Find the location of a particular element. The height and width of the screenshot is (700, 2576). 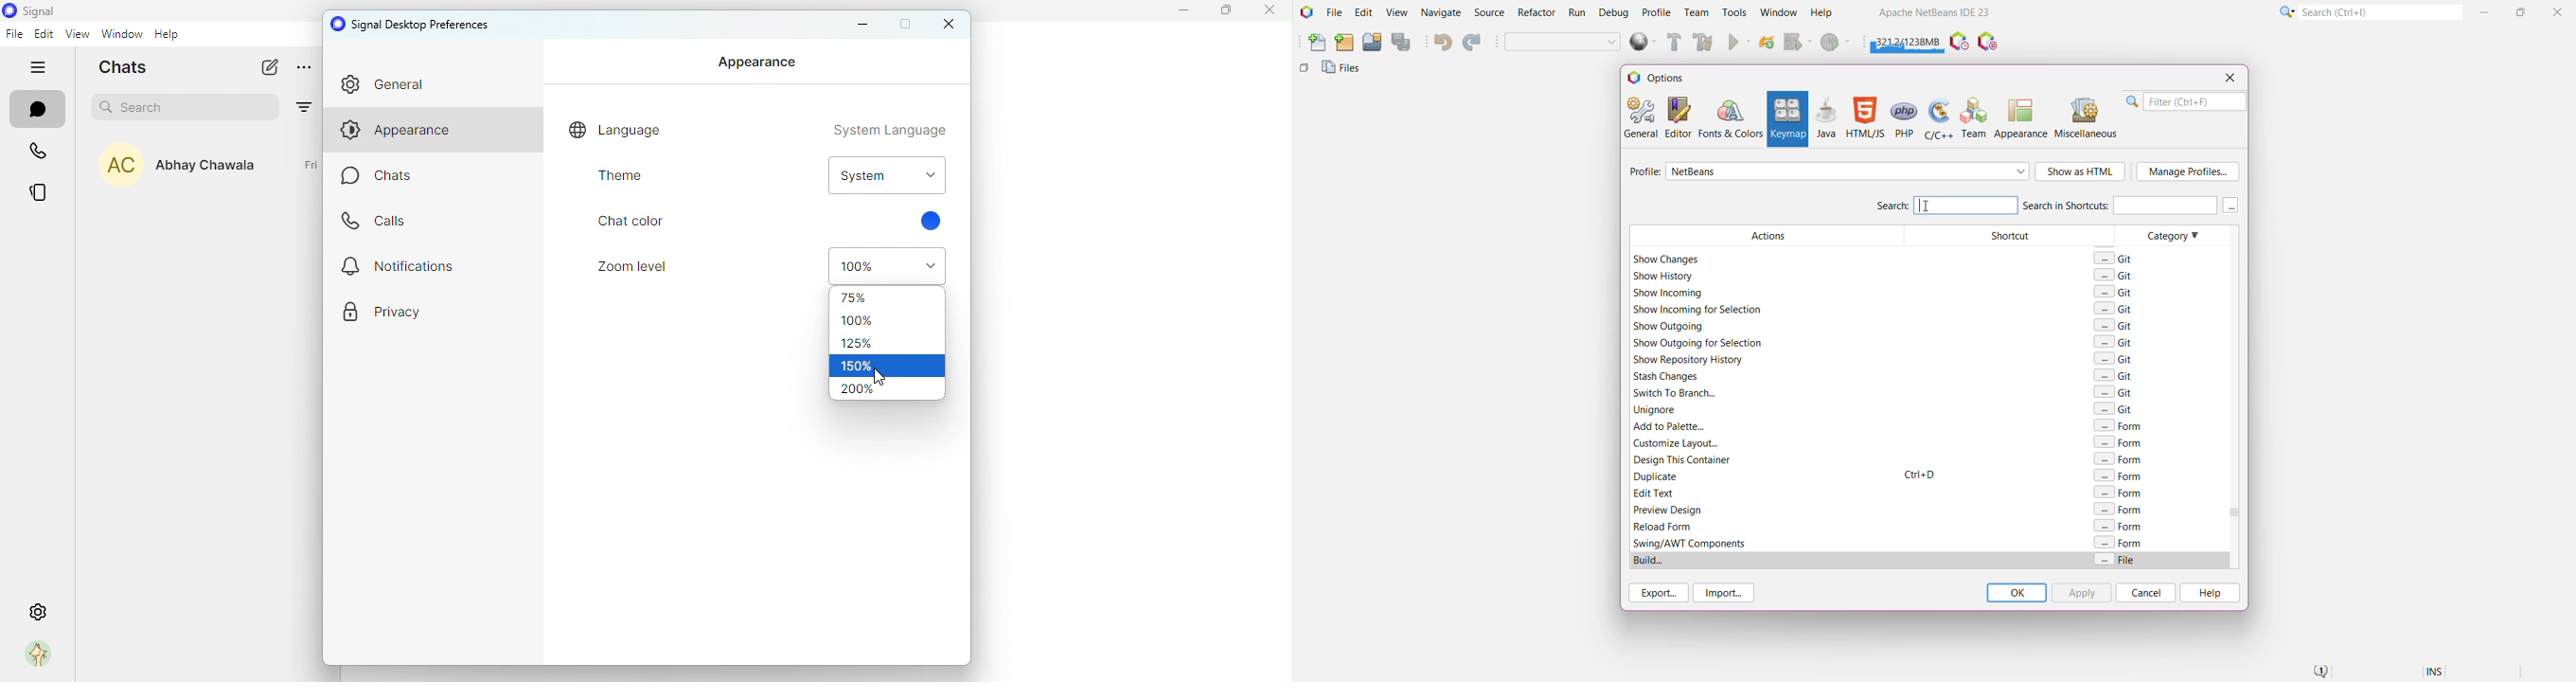

Export is located at coordinates (1657, 592).